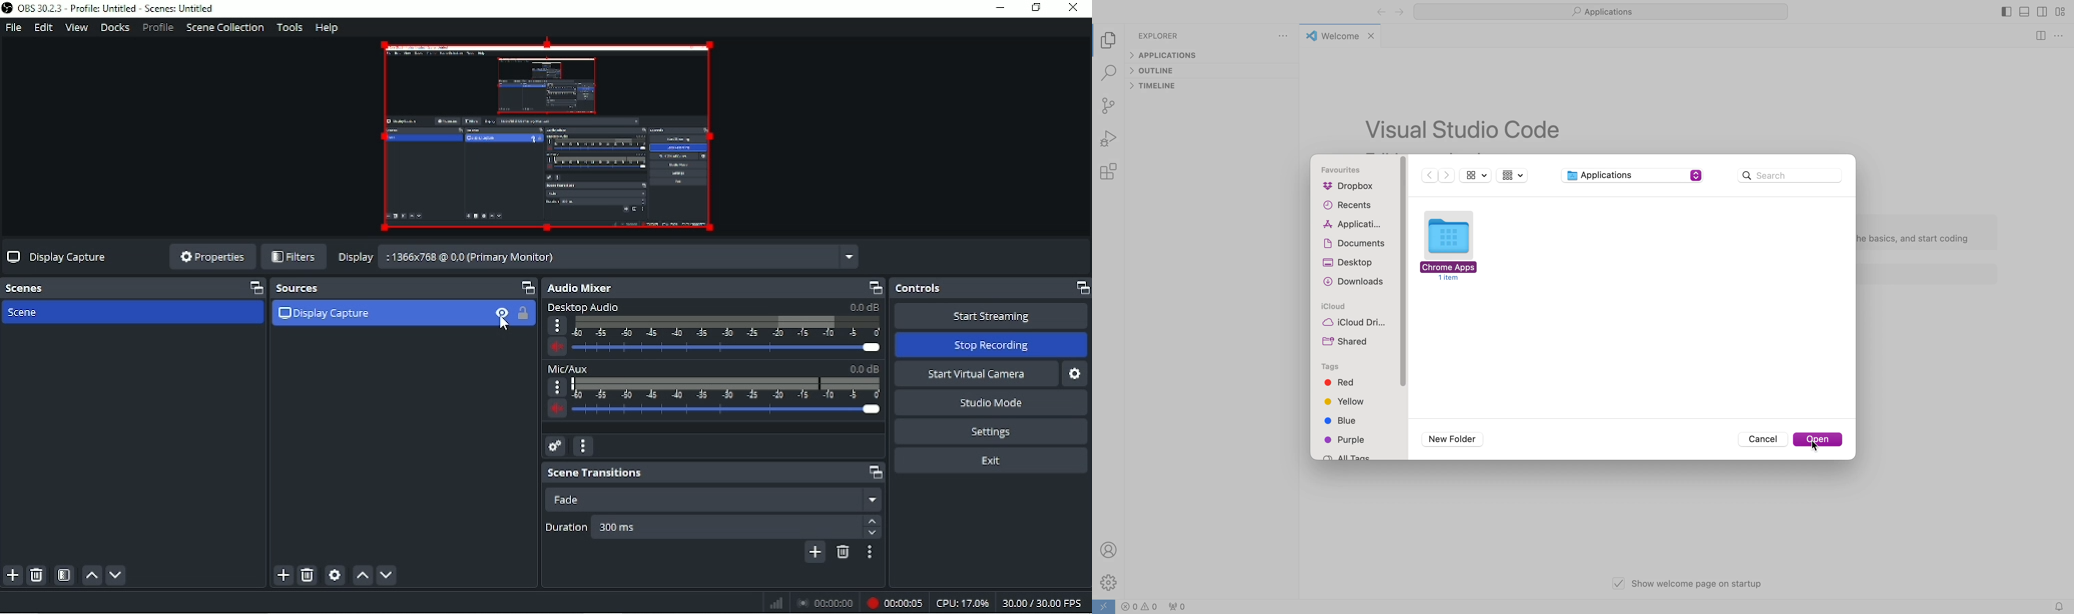 This screenshot has width=2100, height=616. Describe the element at coordinates (2060, 13) in the screenshot. I see `customise layout` at that location.